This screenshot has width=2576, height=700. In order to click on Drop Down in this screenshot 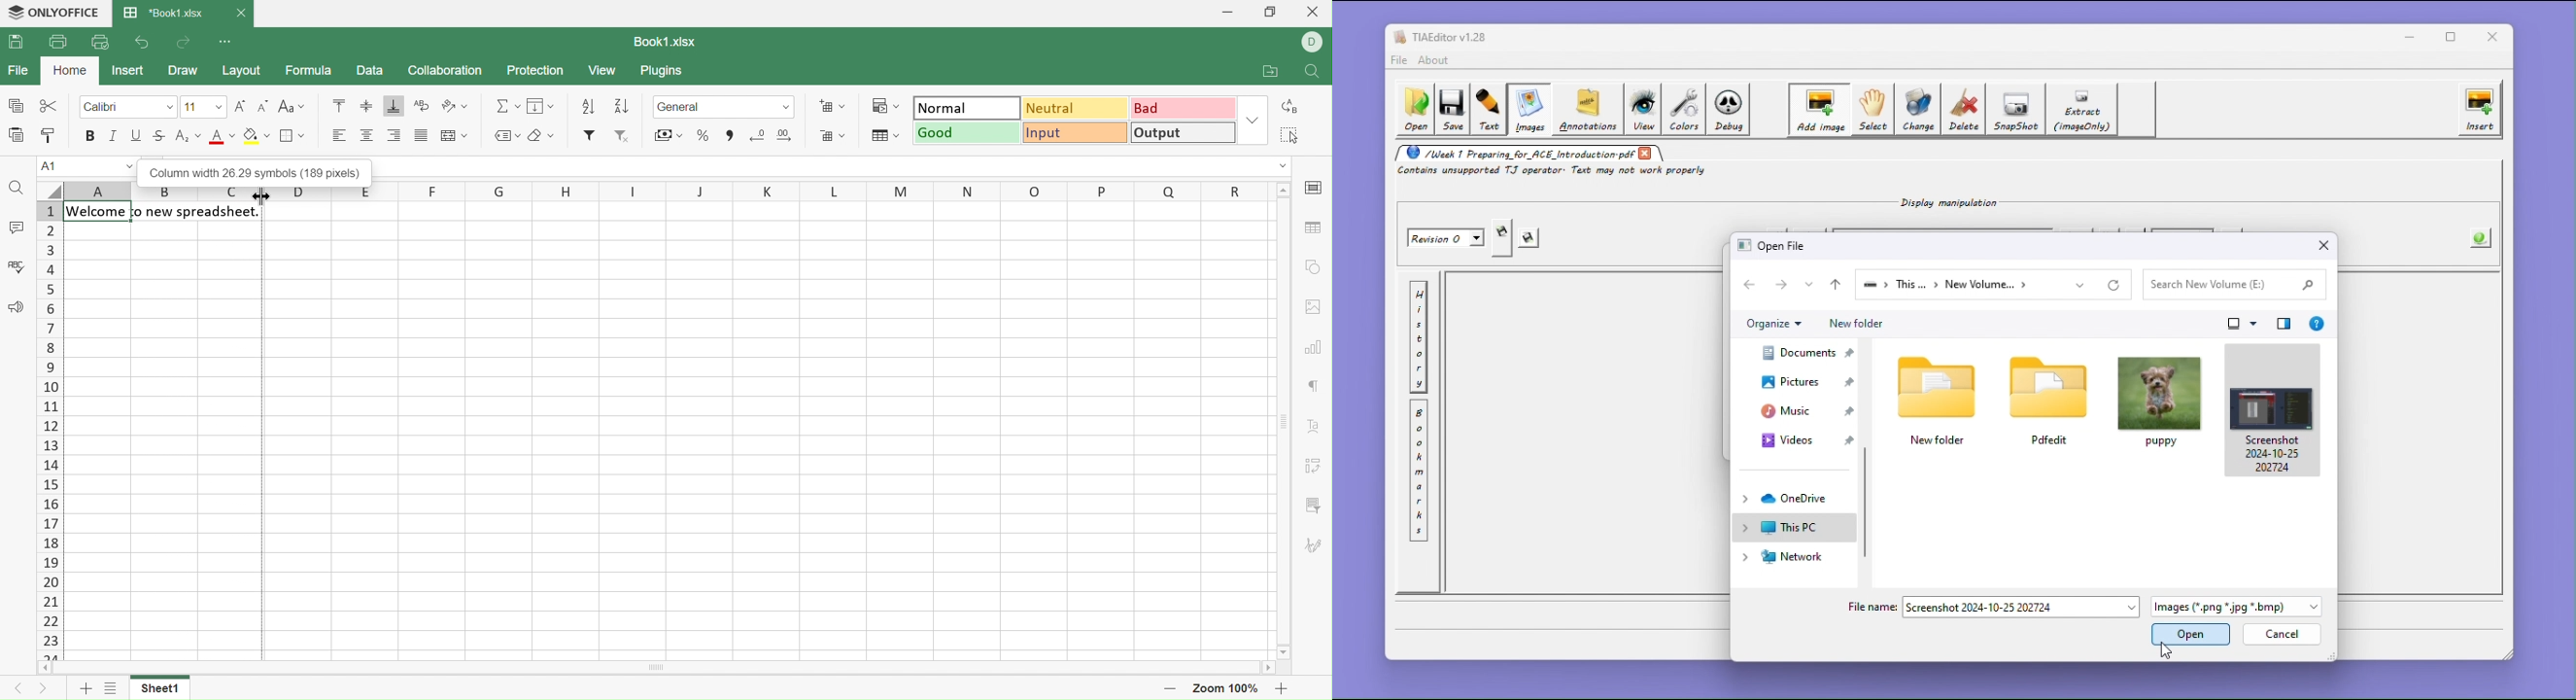, I will do `click(1281, 167)`.